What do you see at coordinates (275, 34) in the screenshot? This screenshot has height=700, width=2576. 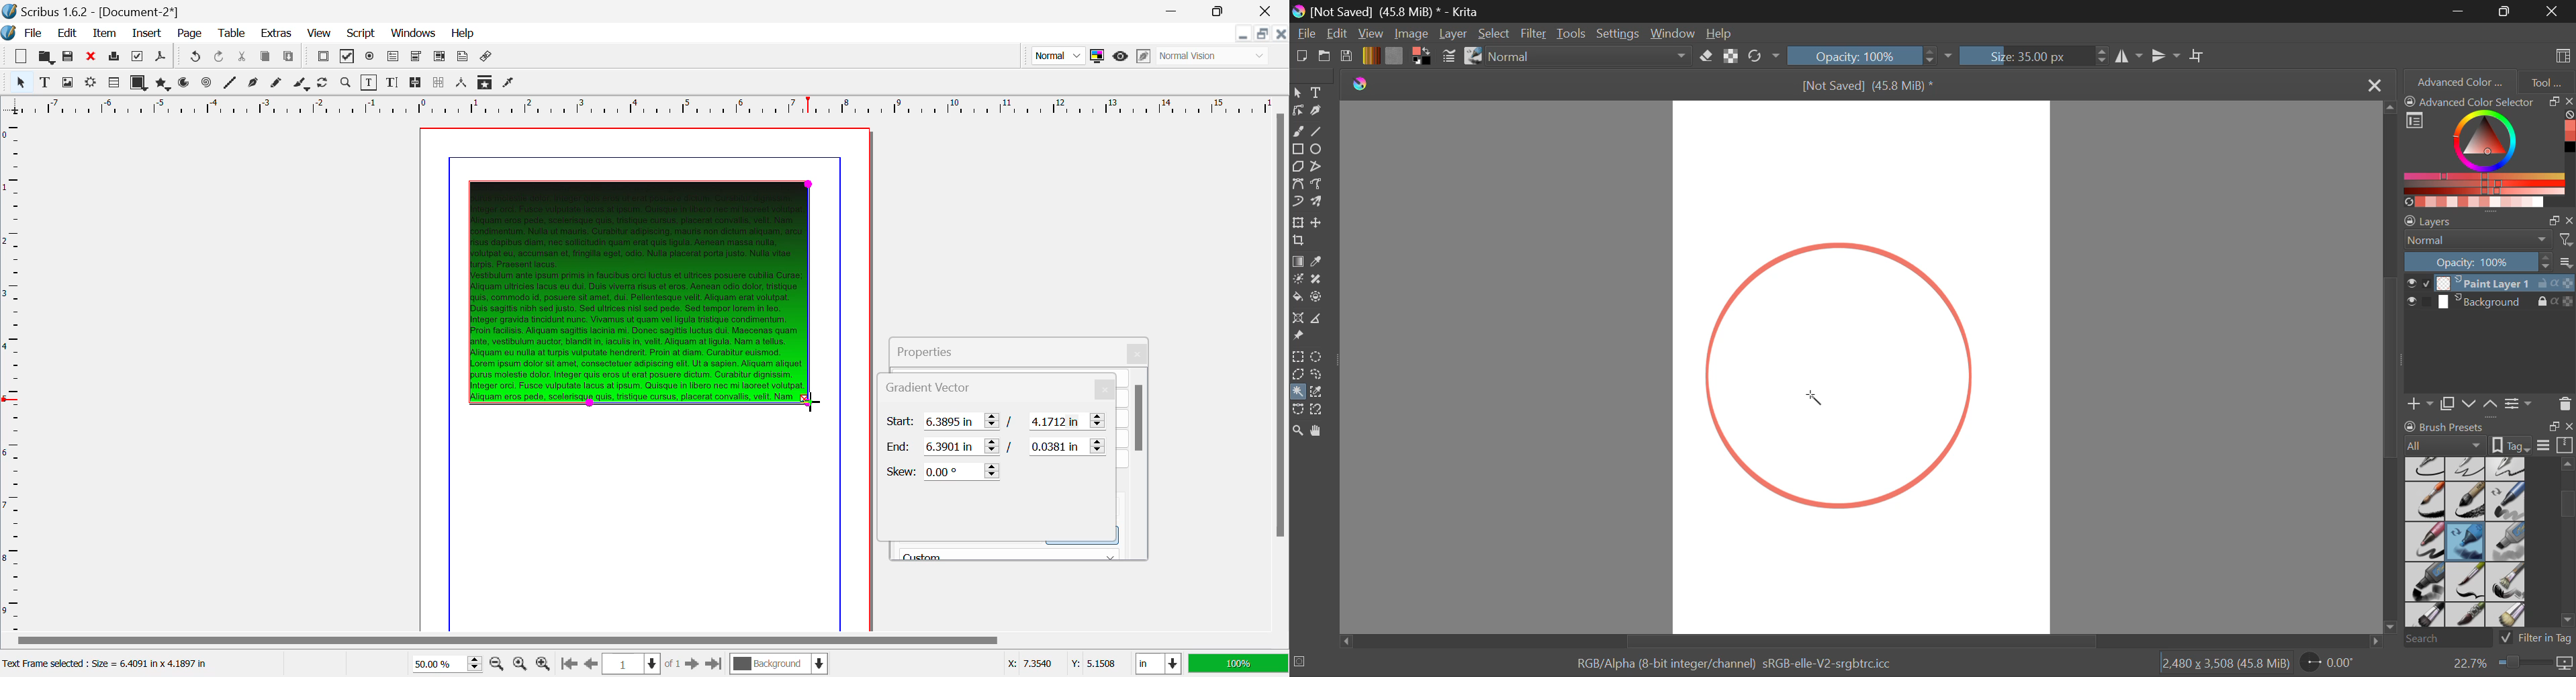 I see `Extras` at bounding box center [275, 34].